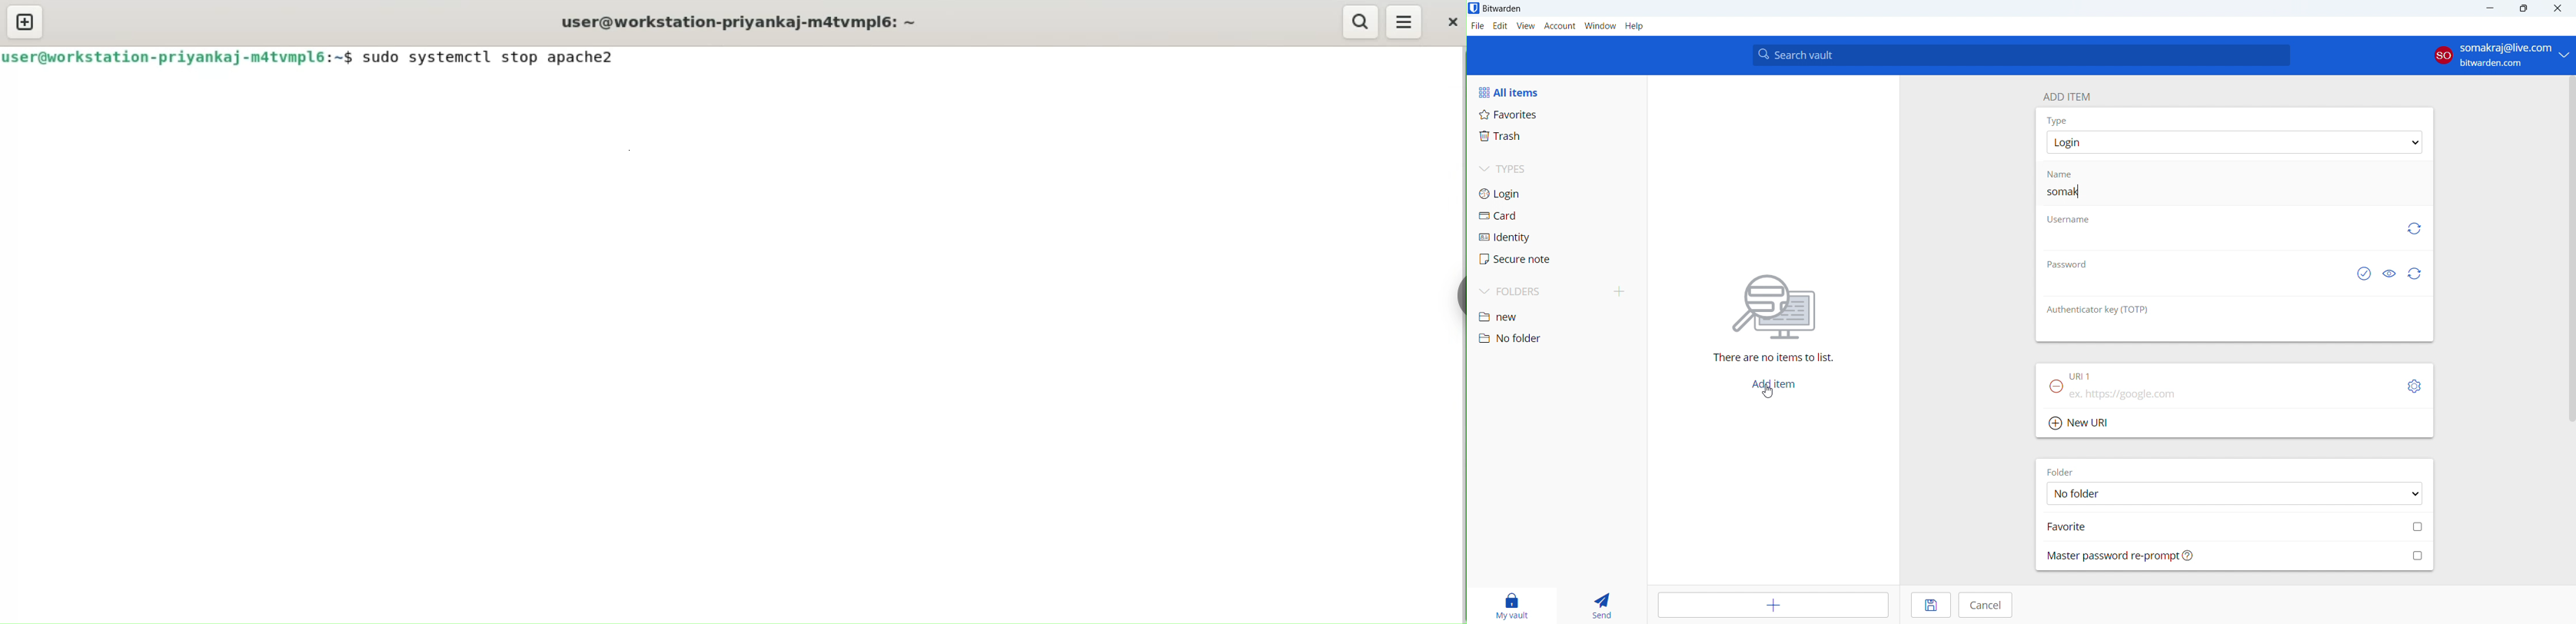 This screenshot has height=644, width=2576. What do you see at coordinates (2235, 555) in the screenshot?
I see `mass password re-prompt` at bounding box center [2235, 555].